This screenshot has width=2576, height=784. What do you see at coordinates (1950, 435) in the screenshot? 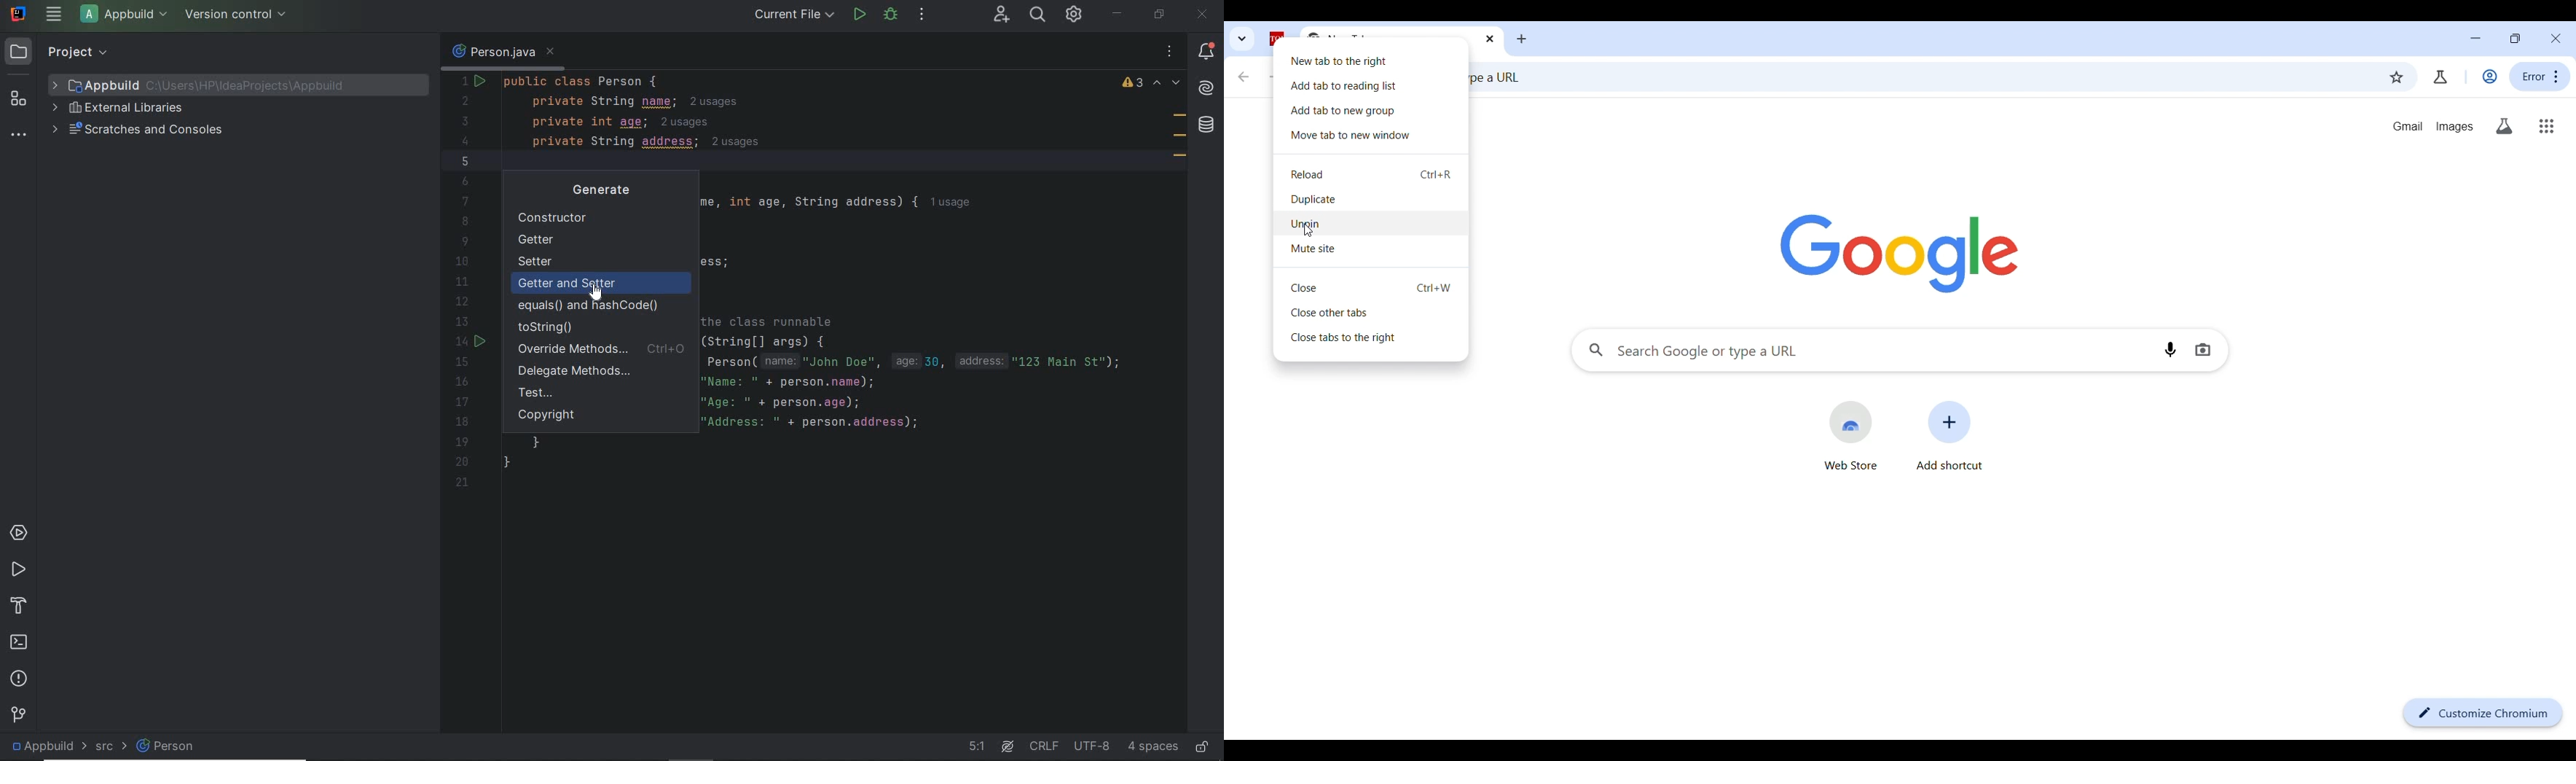
I see `Add shortcut to other sites` at bounding box center [1950, 435].